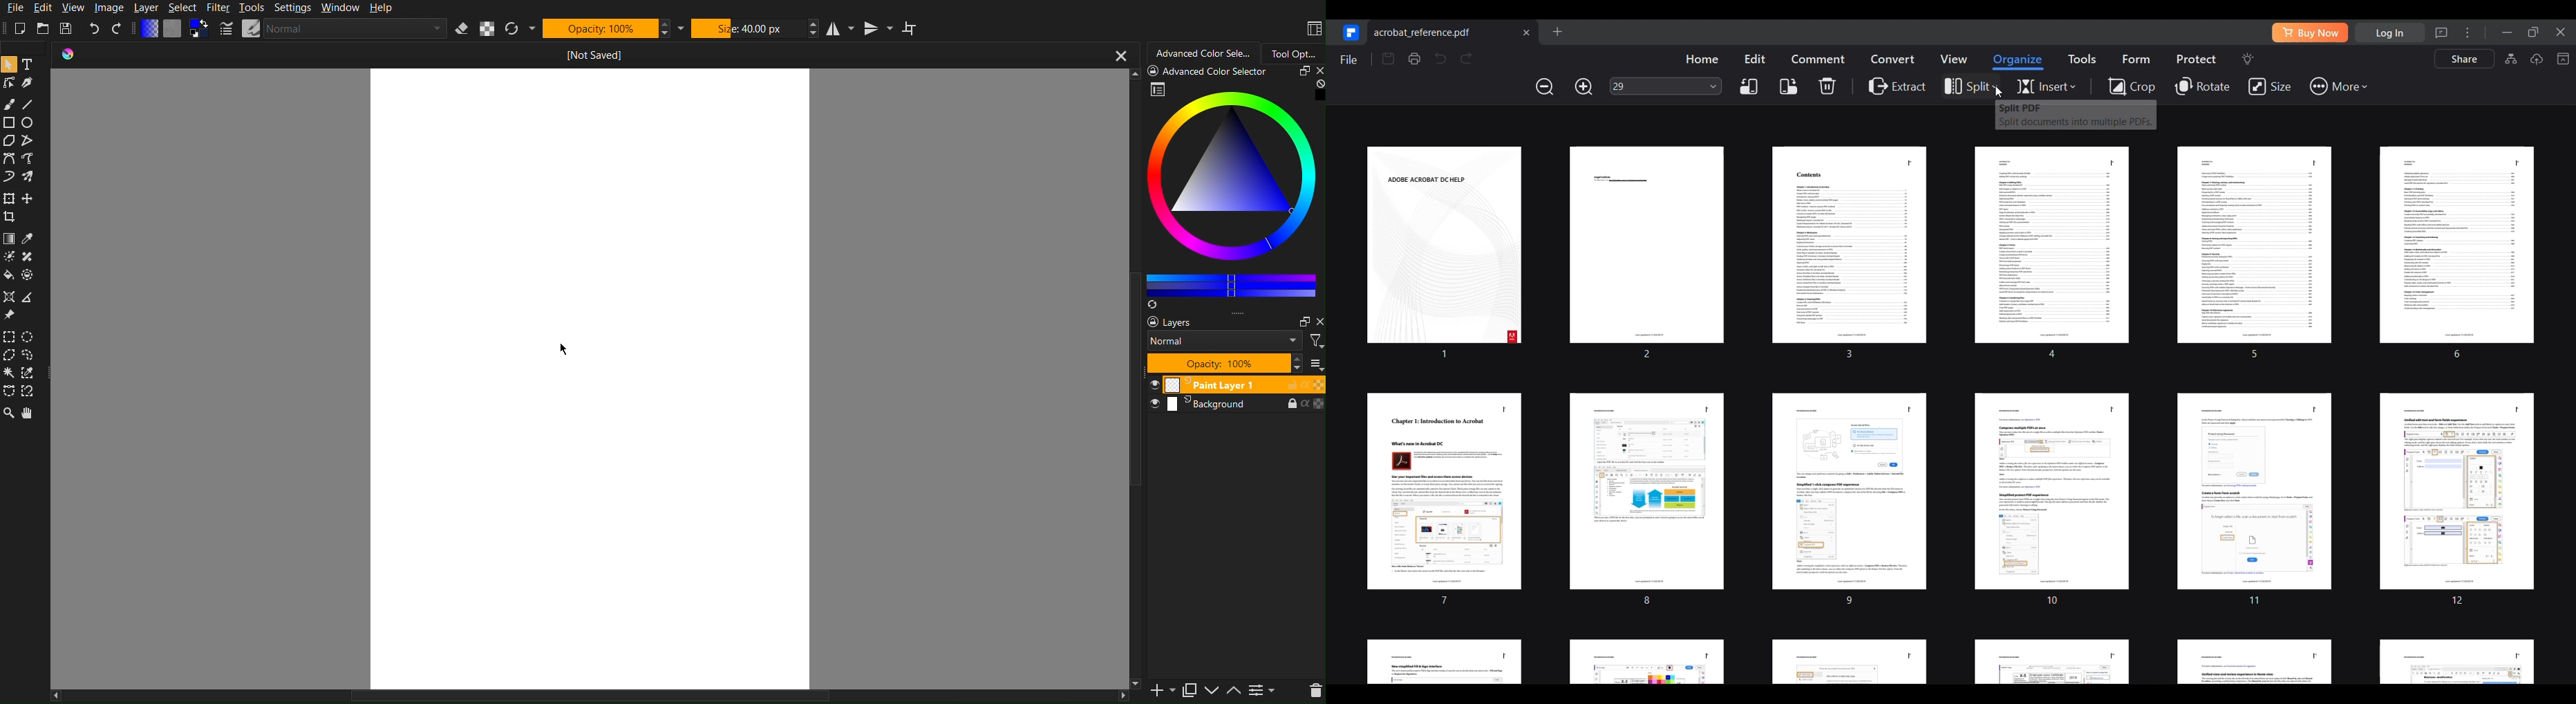  What do you see at coordinates (912, 28) in the screenshot?
I see `Wrap Around` at bounding box center [912, 28].